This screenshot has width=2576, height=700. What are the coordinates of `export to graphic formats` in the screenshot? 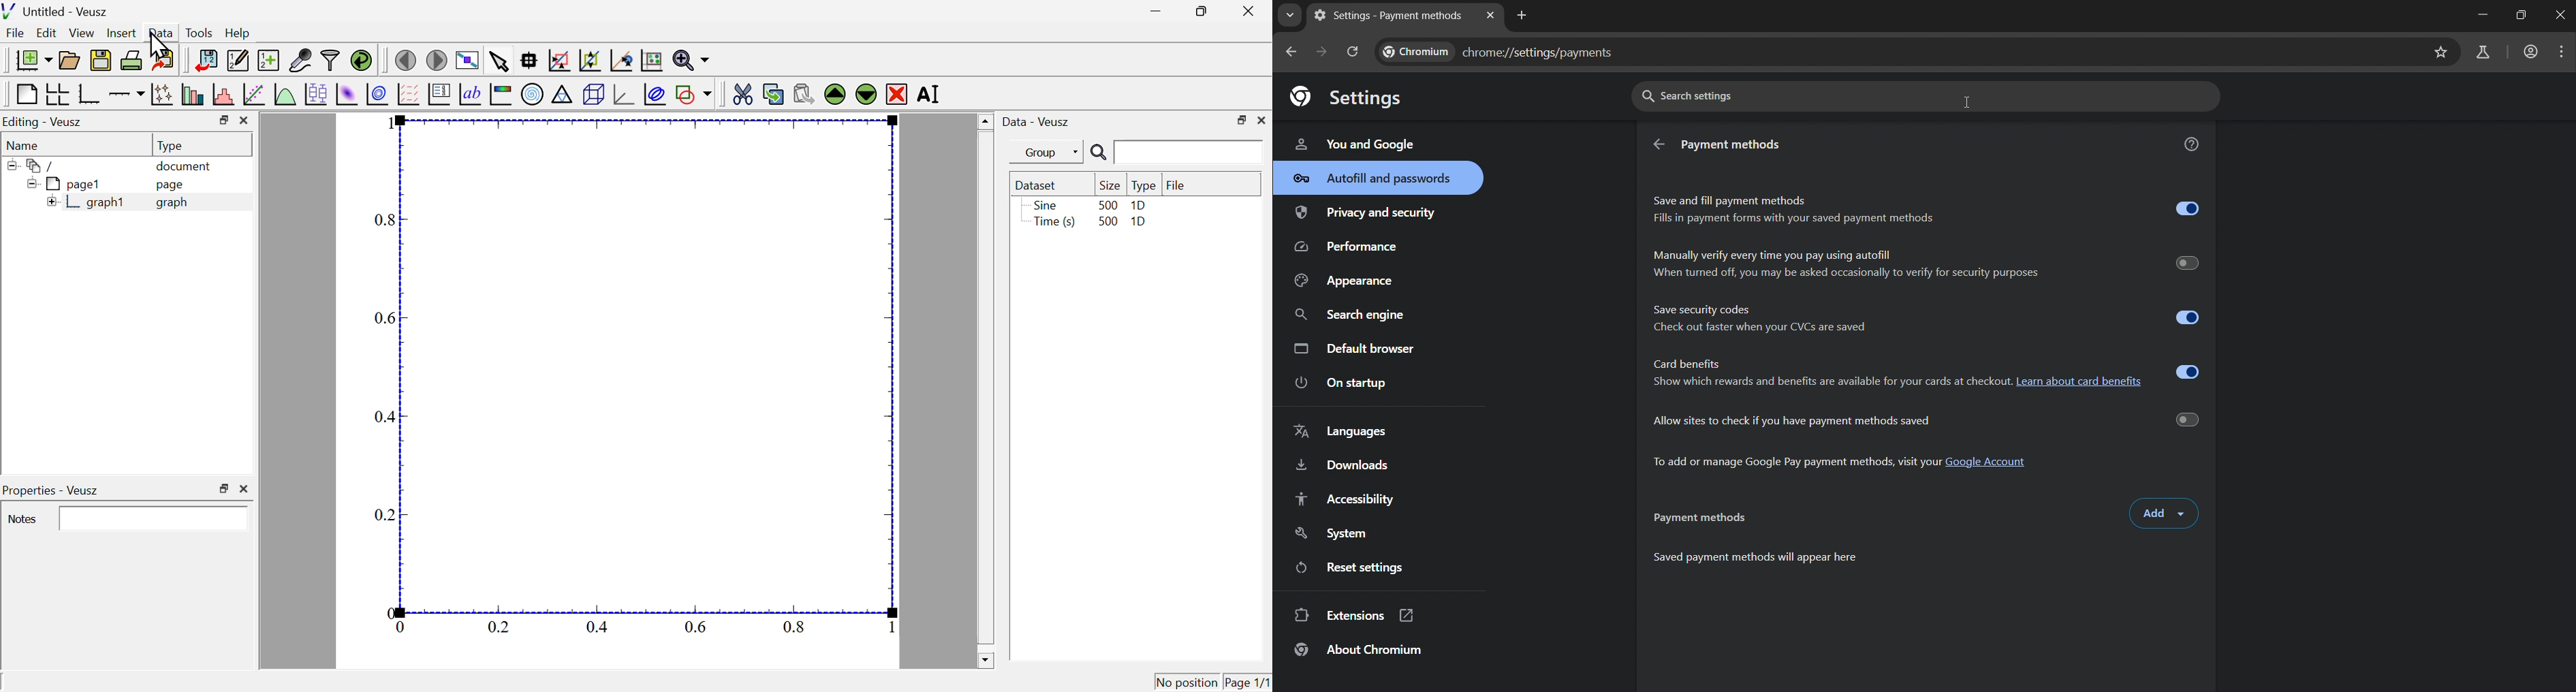 It's located at (164, 61).